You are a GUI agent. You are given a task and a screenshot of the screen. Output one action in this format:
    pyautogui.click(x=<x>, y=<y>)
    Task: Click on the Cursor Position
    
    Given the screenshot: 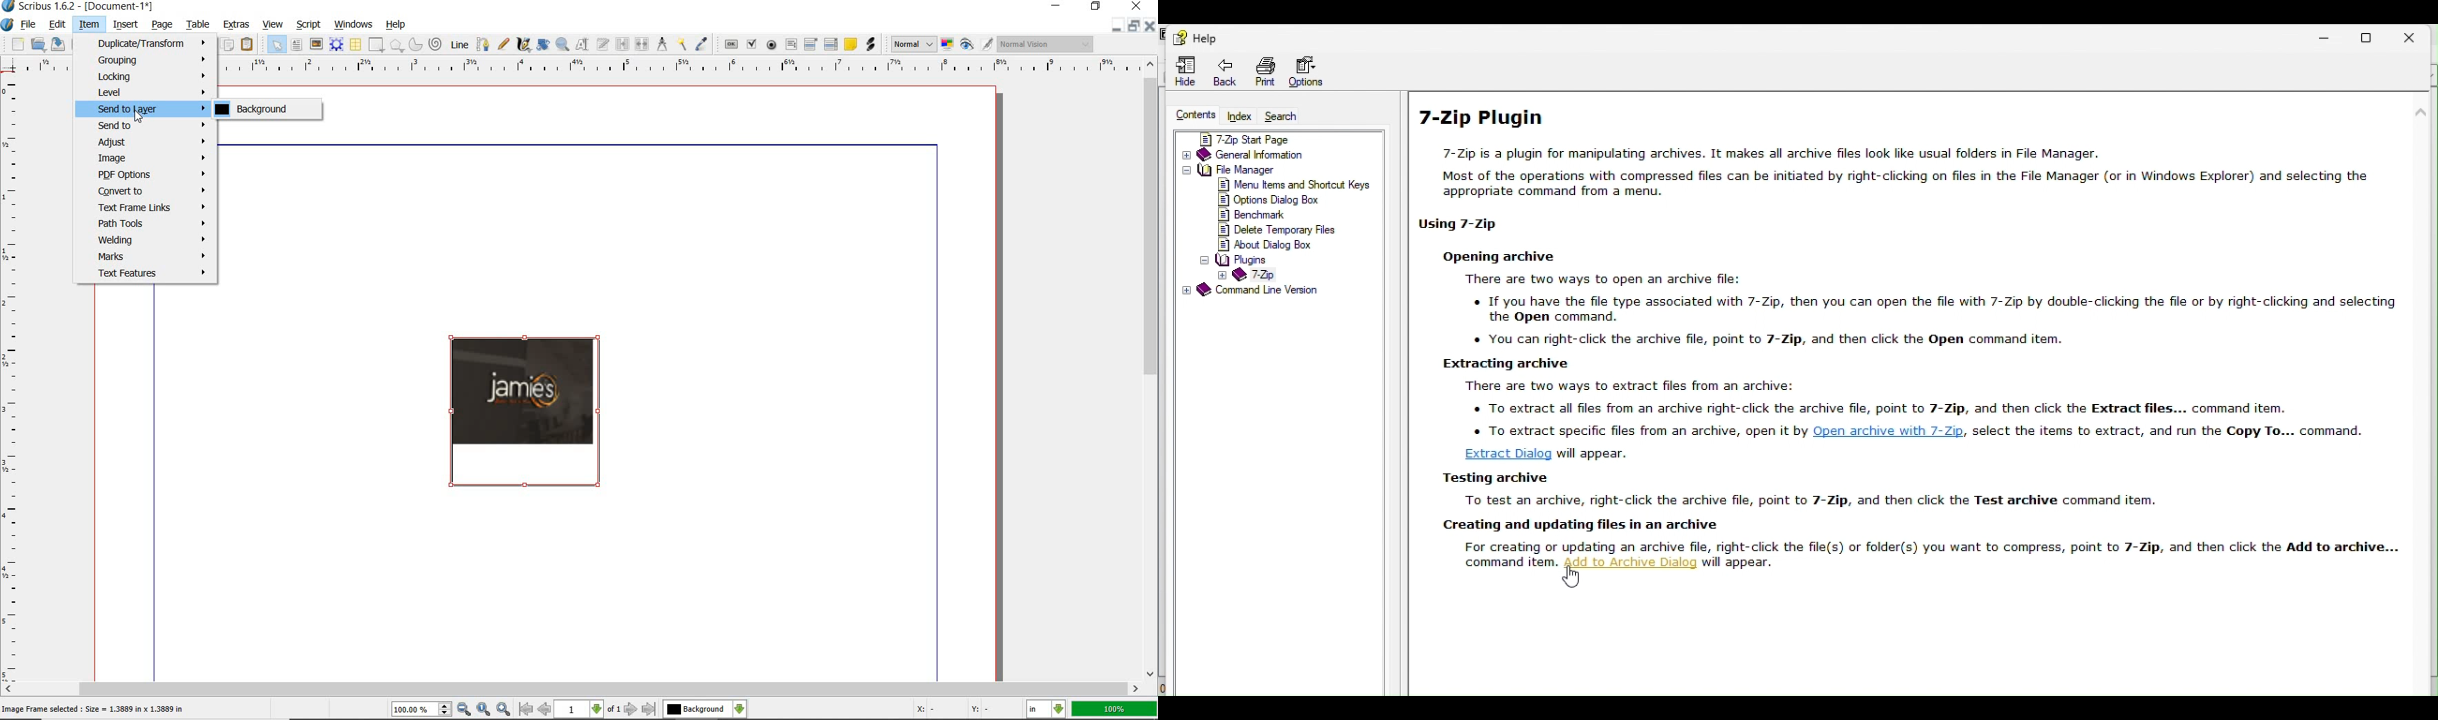 What is the action you would take?
    pyautogui.click(x=139, y=116)
    